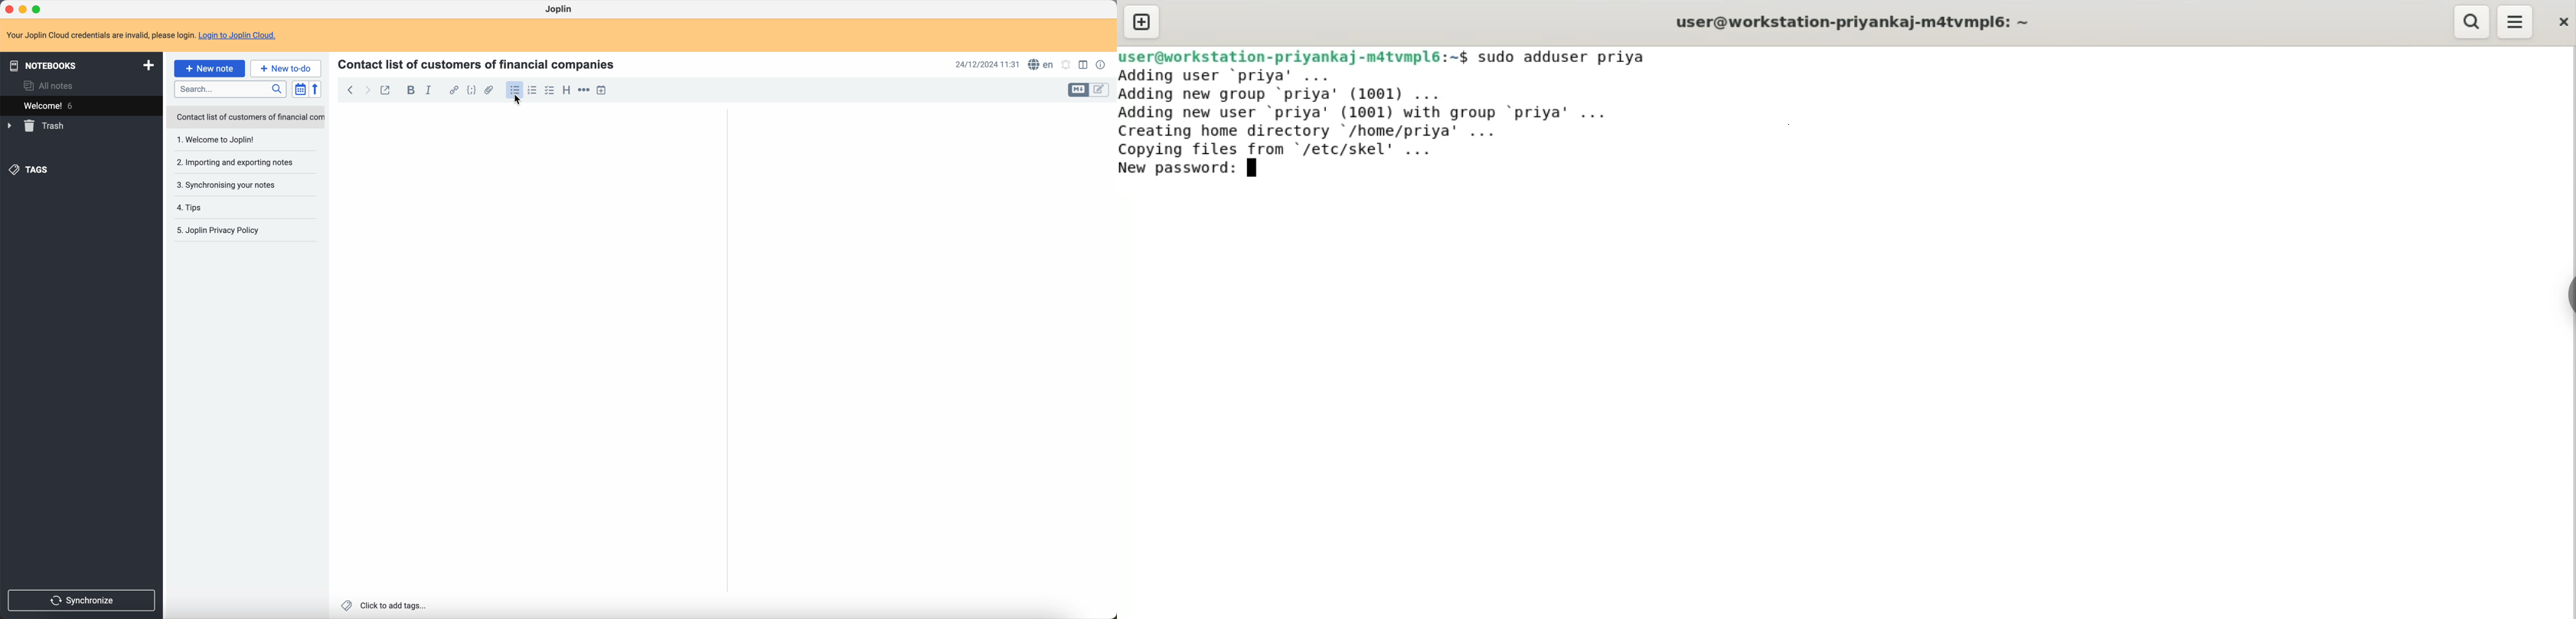  I want to click on search bar, so click(233, 89).